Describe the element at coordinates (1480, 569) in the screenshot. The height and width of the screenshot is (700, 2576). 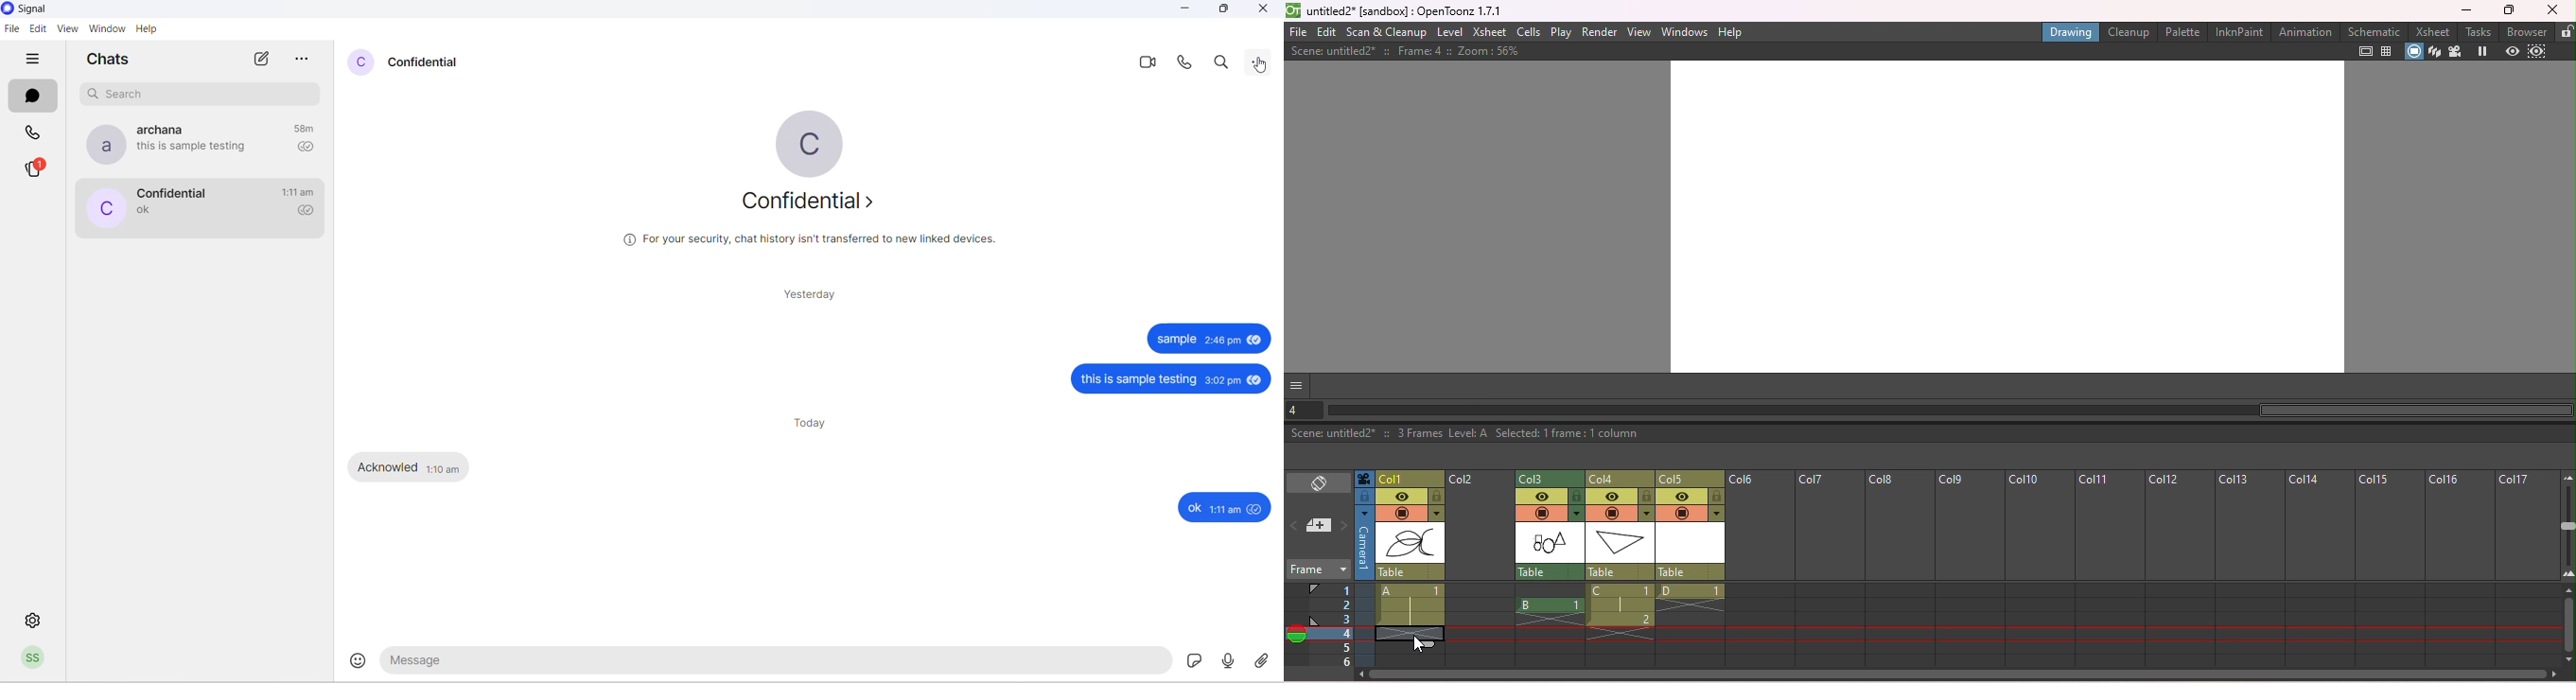
I see `column 2` at that location.